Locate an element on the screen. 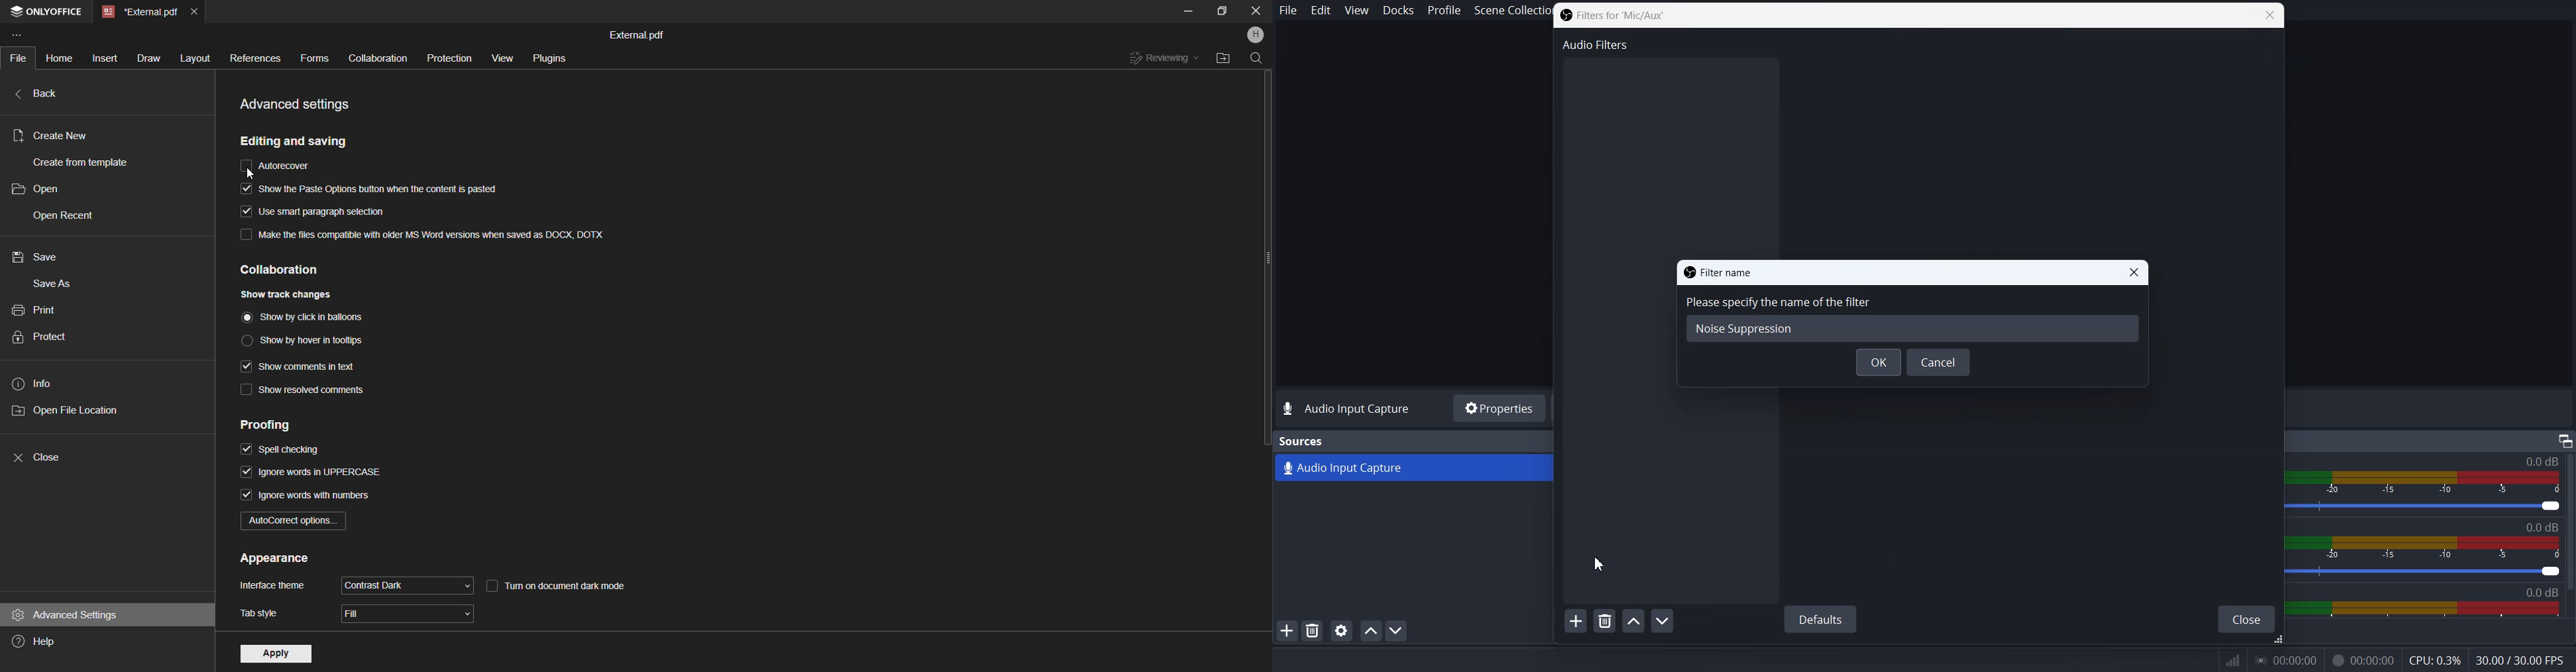 This screenshot has height=672, width=2576. save is located at coordinates (35, 257).